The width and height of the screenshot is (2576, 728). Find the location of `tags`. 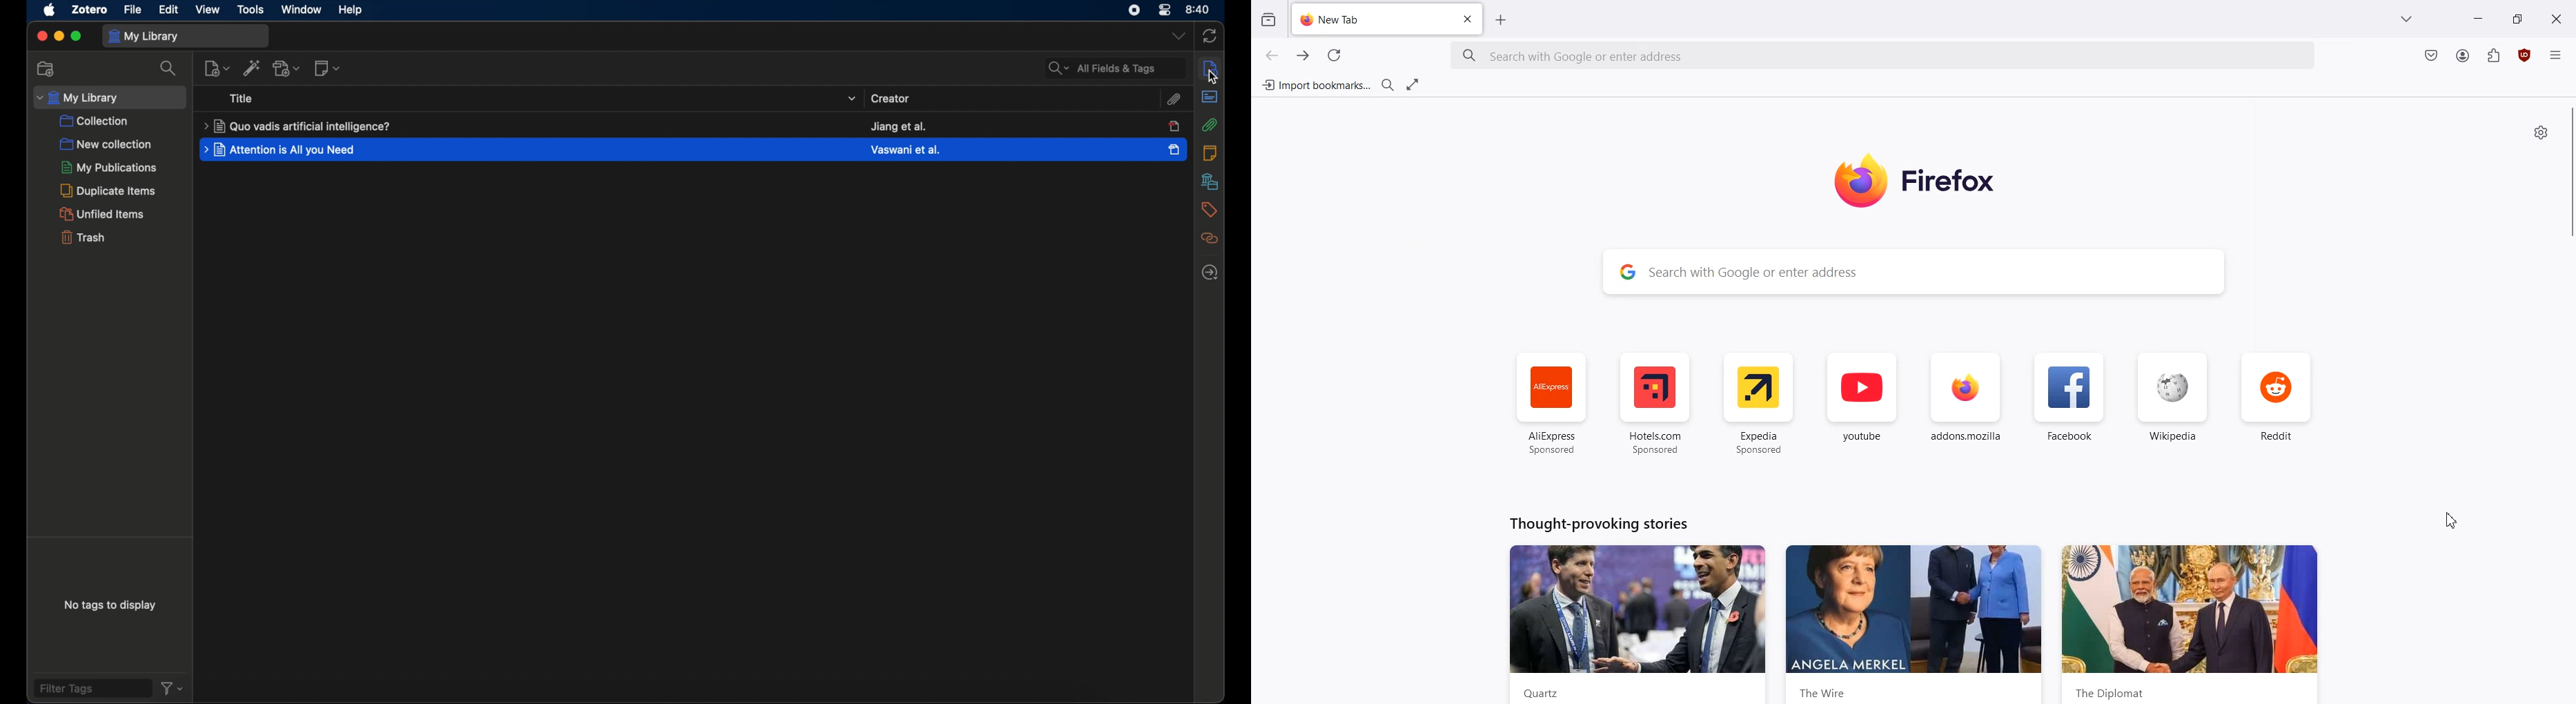

tags is located at coordinates (1209, 209).